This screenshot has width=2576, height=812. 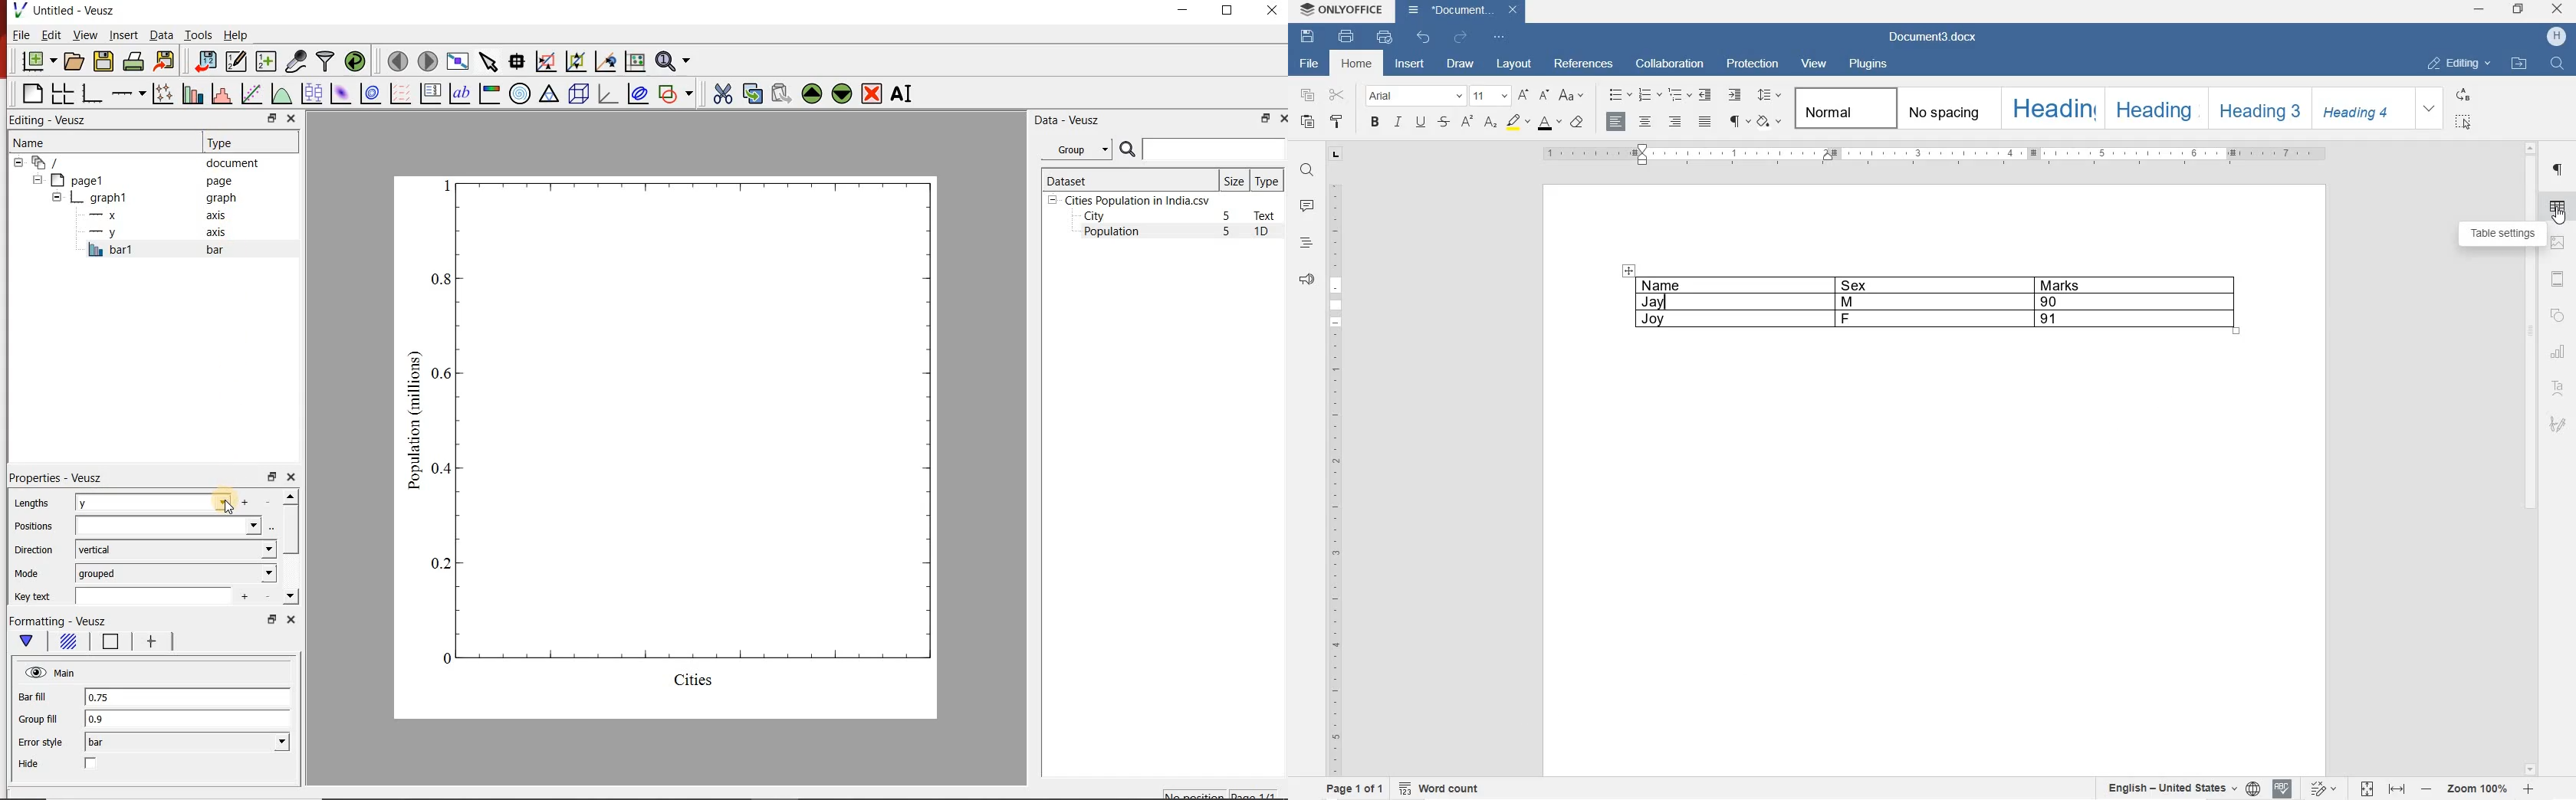 What do you see at coordinates (516, 60) in the screenshot?
I see `read data points on the graph` at bounding box center [516, 60].